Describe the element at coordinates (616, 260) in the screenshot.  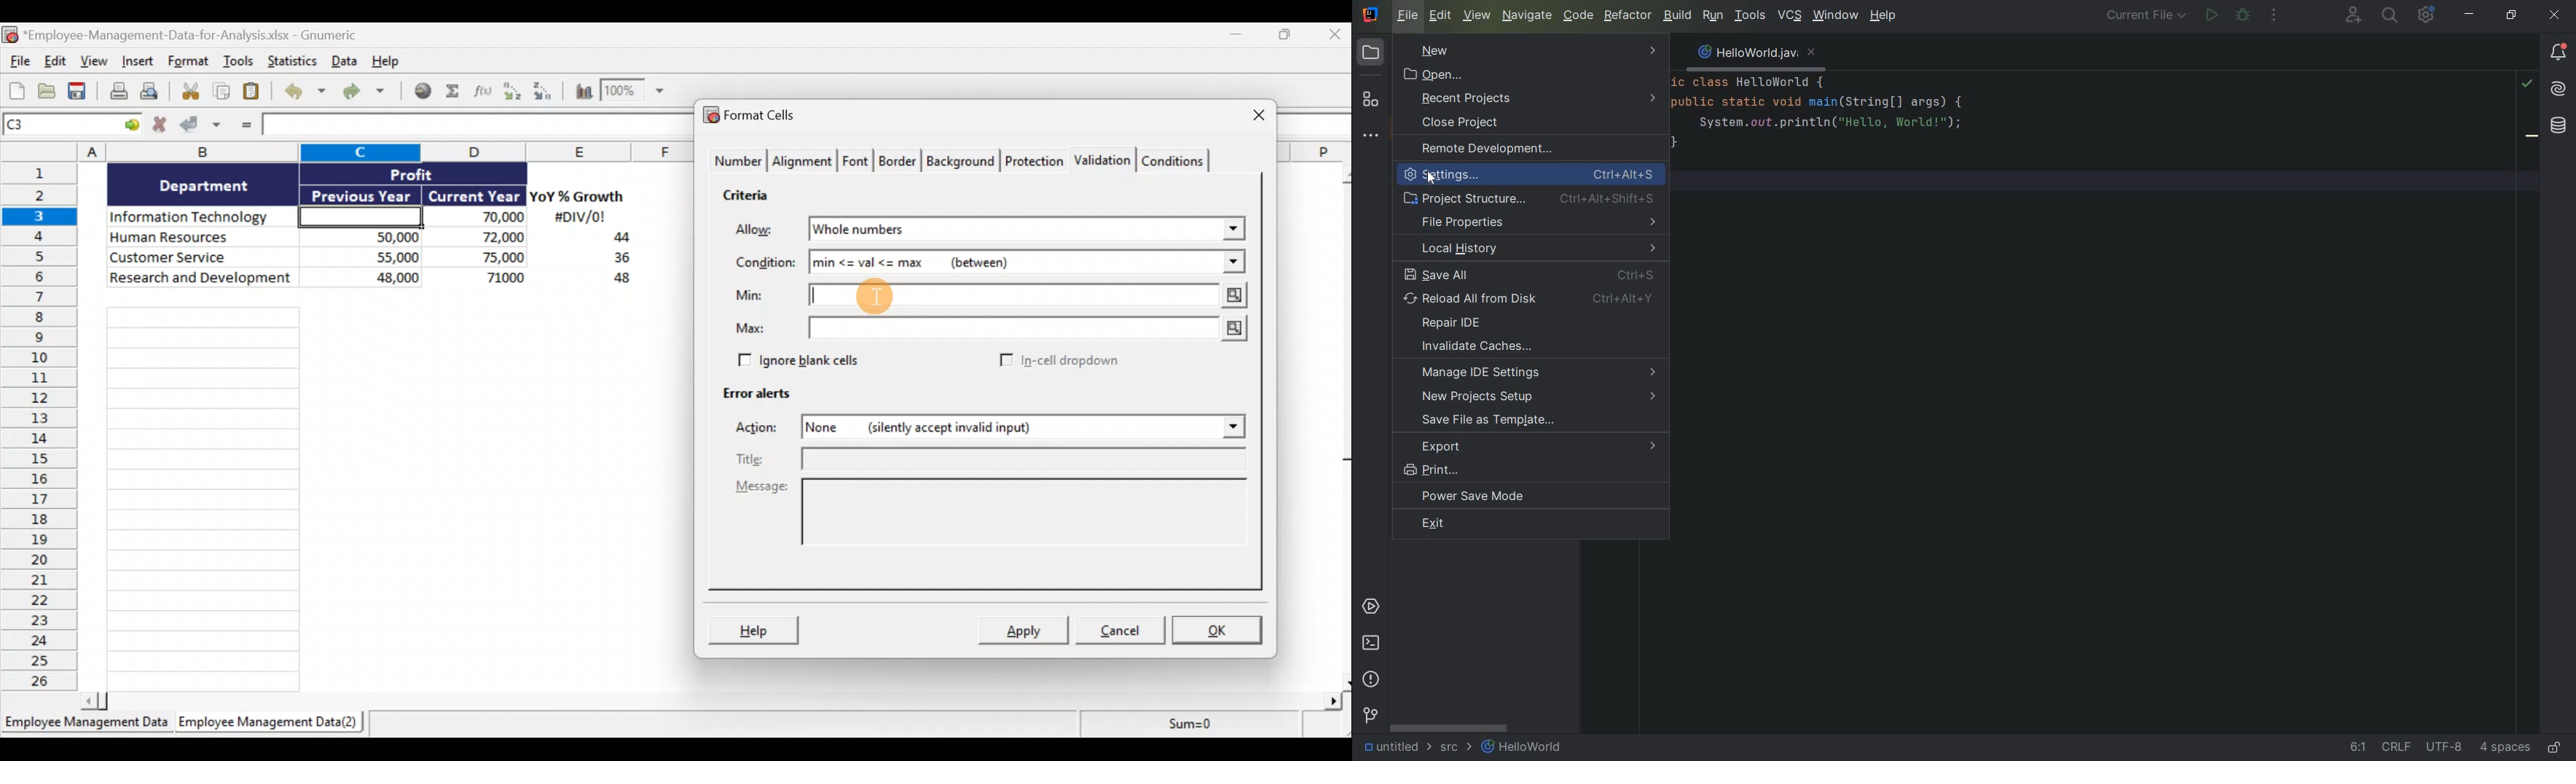
I see `36` at that location.